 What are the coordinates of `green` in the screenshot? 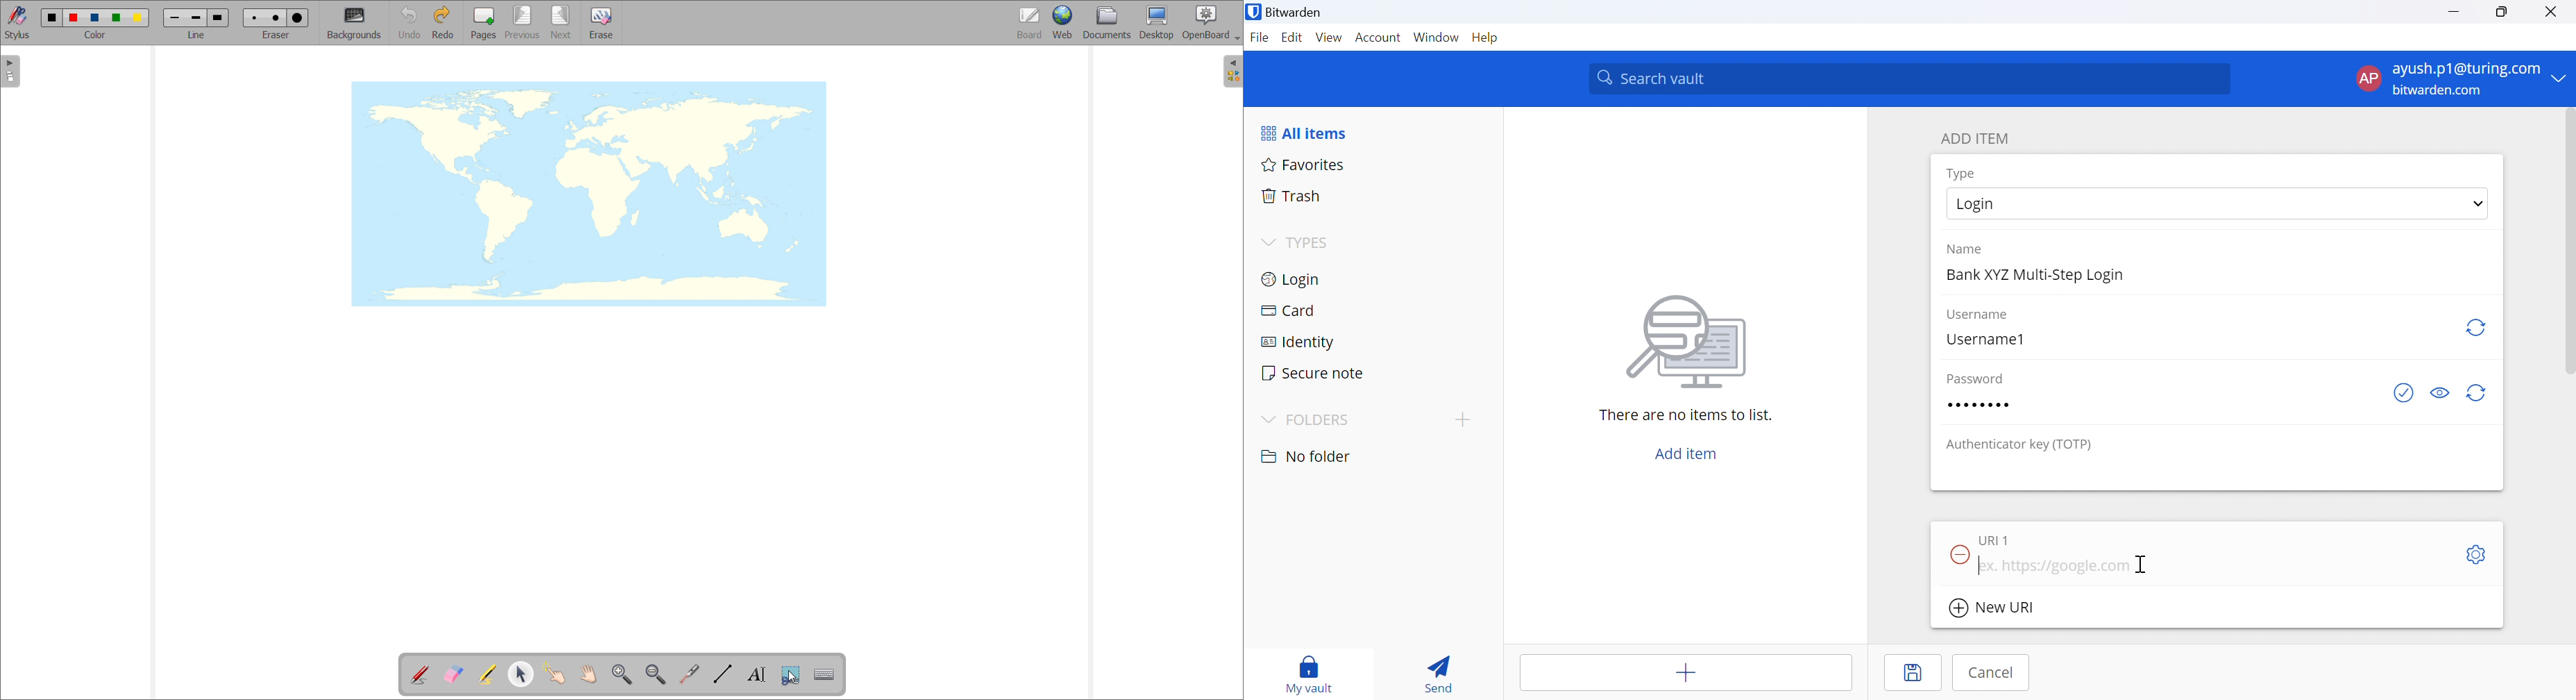 It's located at (116, 18).